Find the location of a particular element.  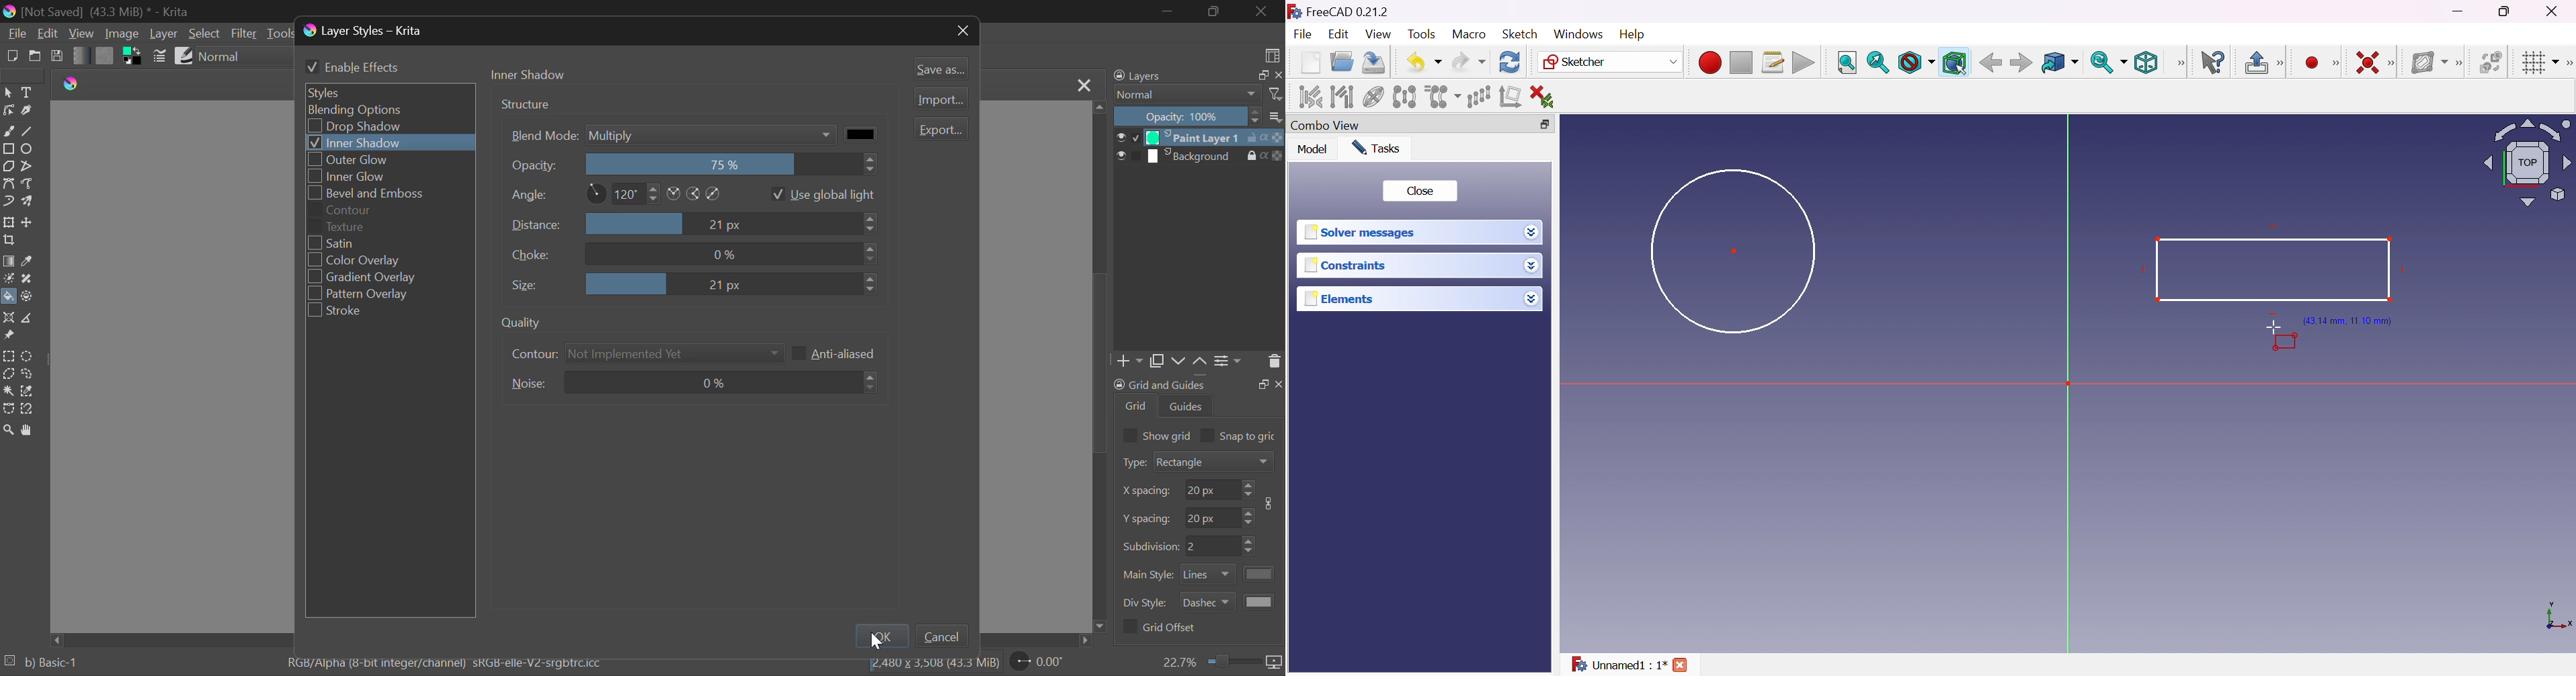

Select associated geometry is located at coordinates (1342, 95).